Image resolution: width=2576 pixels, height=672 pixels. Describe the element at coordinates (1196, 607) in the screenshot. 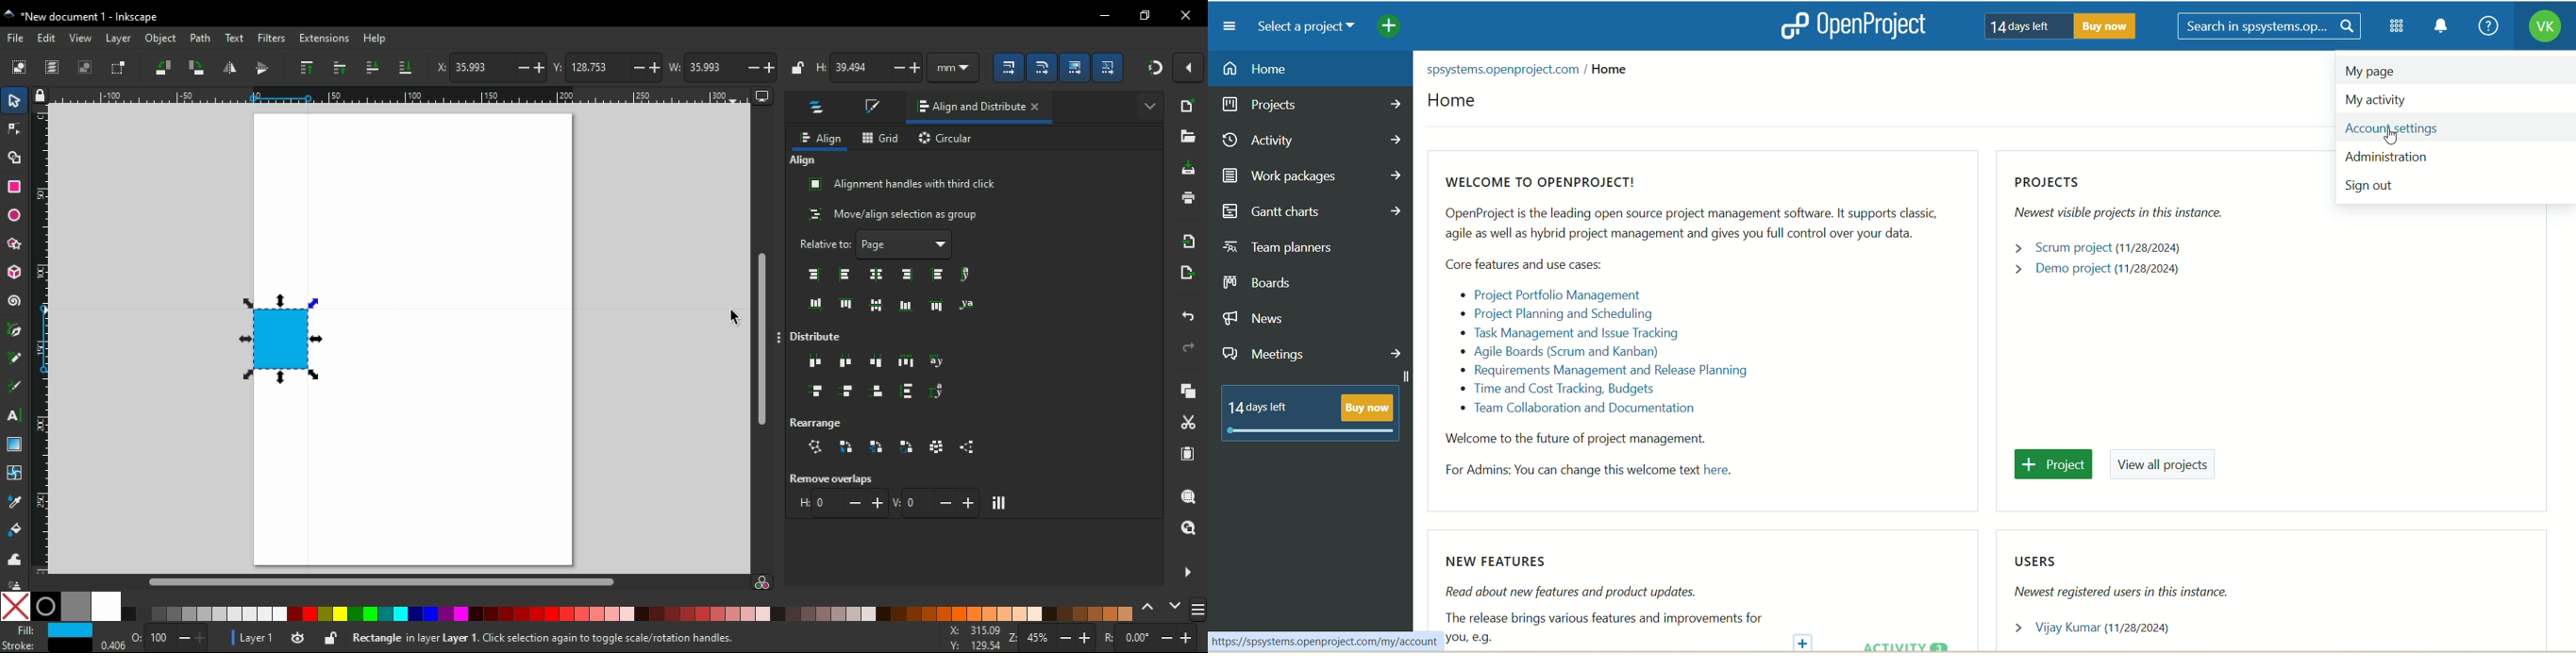

I see `sidebar` at that location.